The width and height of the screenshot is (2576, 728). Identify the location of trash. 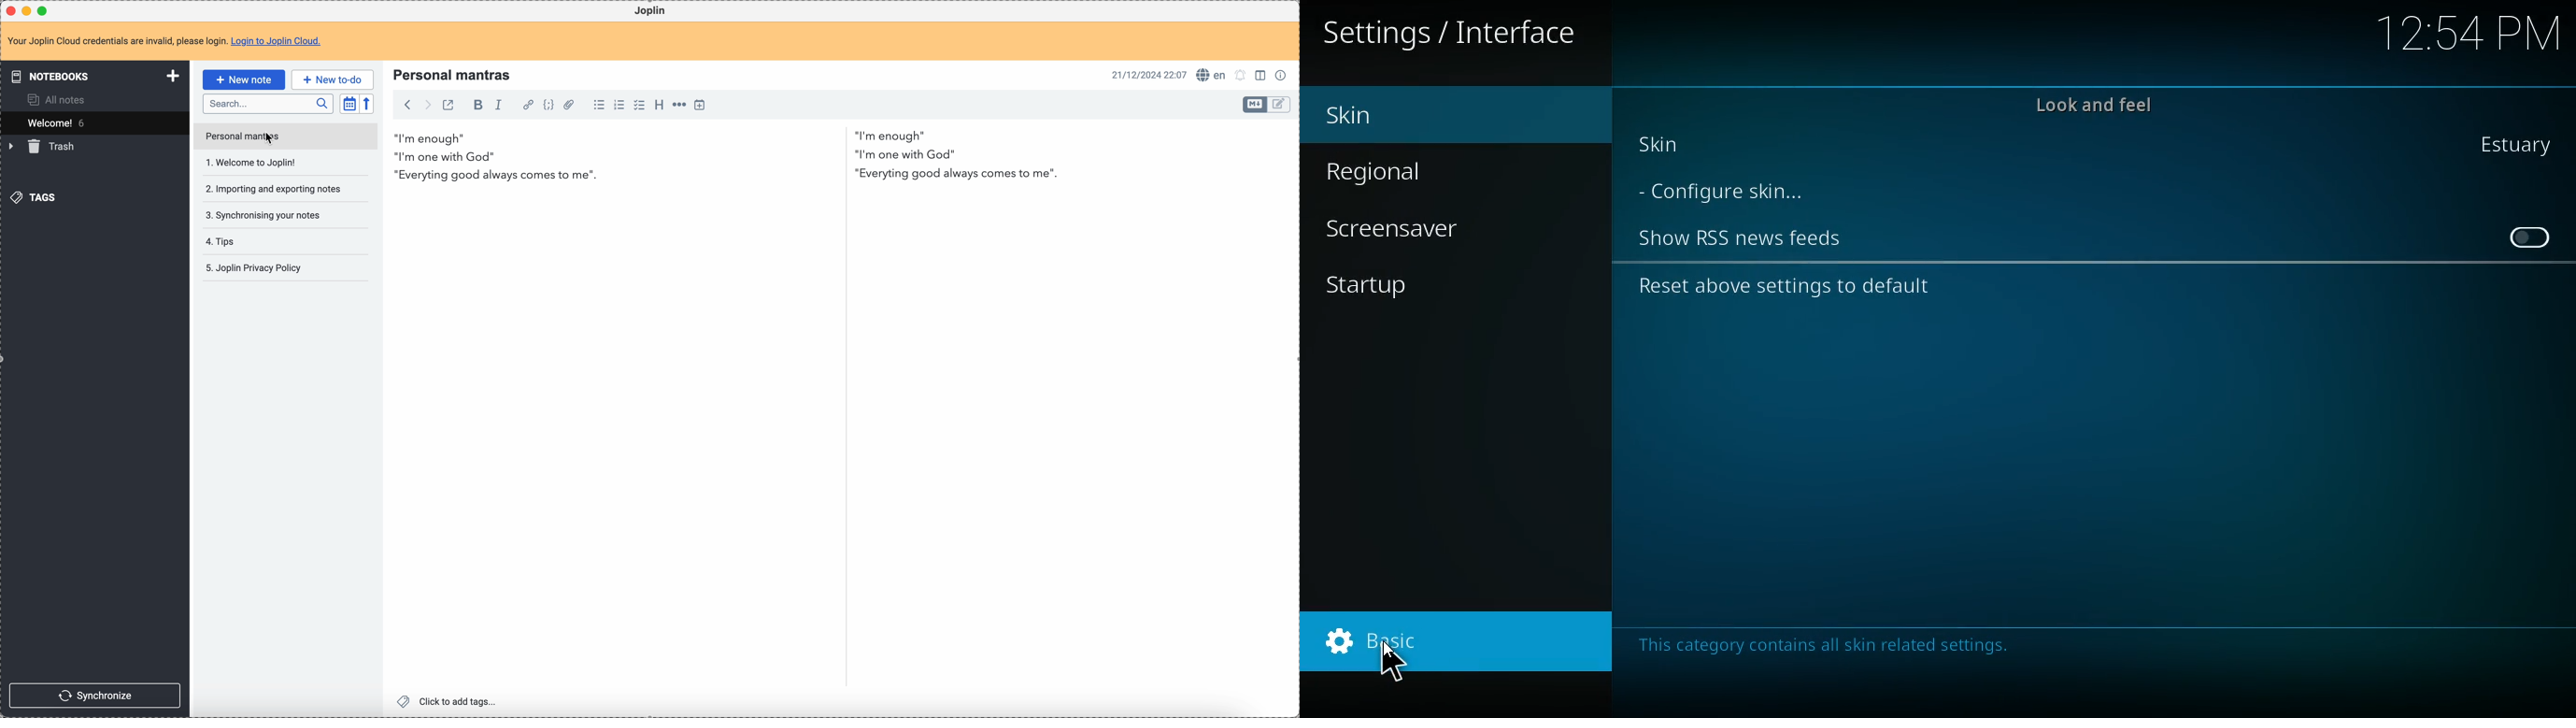
(46, 146).